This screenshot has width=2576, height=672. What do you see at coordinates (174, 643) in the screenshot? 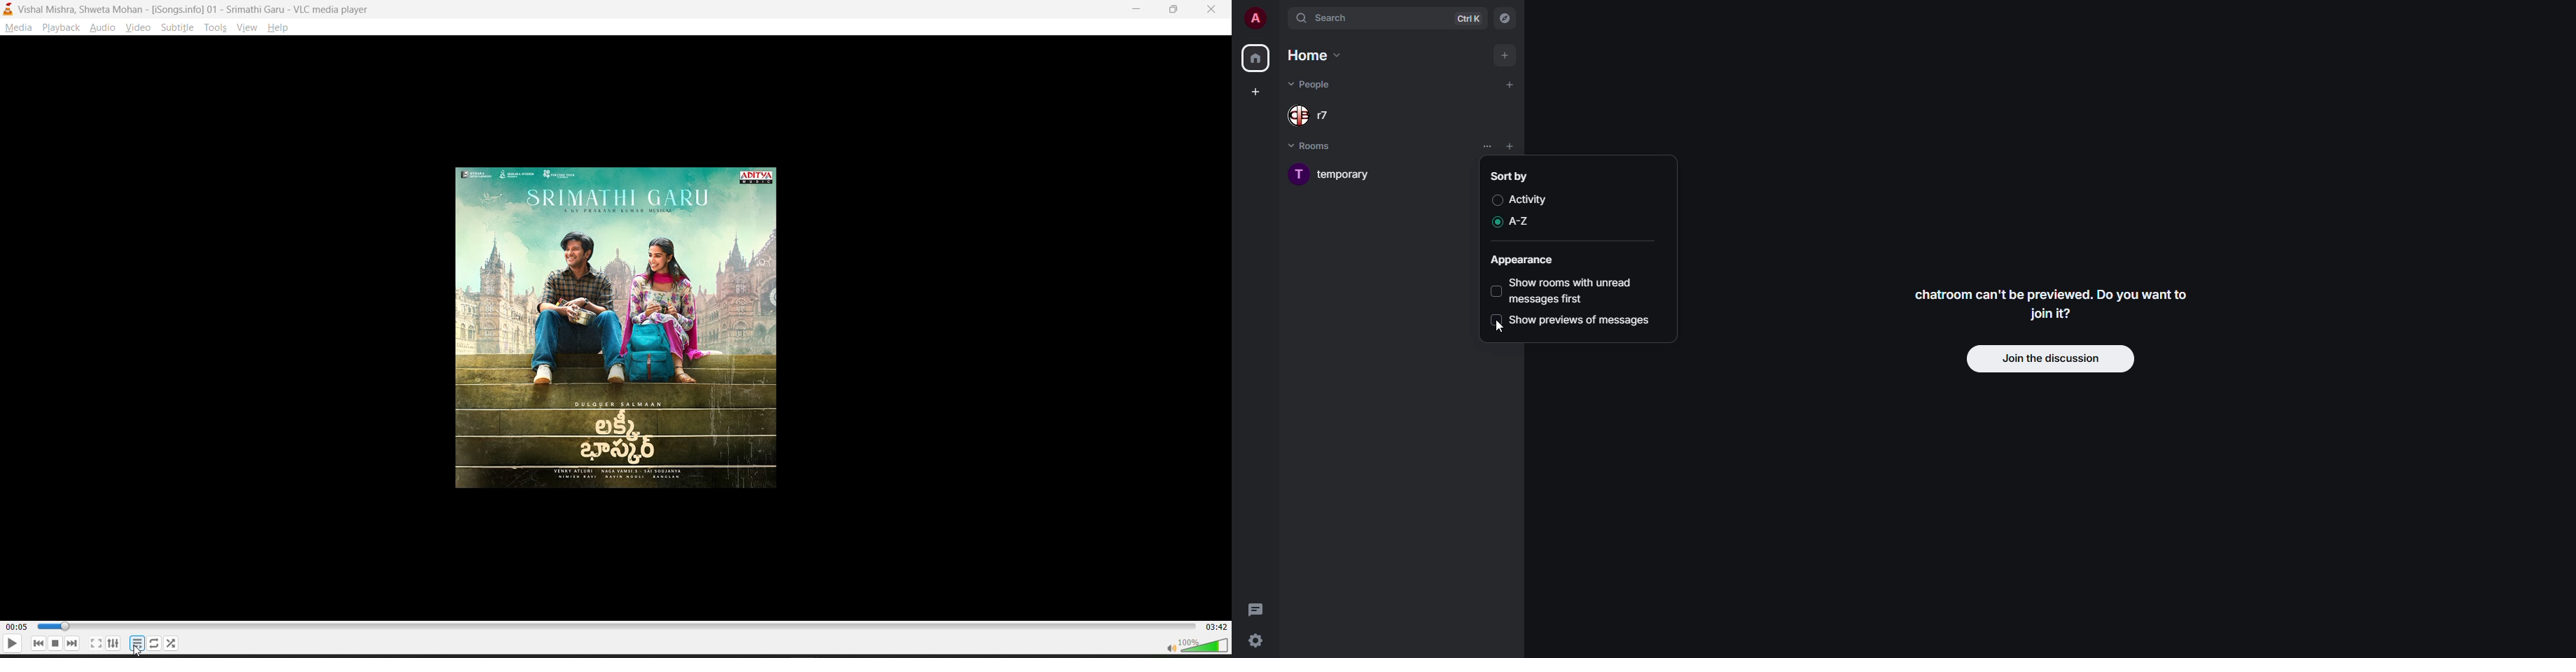
I see `random` at bounding box center [174, 643].